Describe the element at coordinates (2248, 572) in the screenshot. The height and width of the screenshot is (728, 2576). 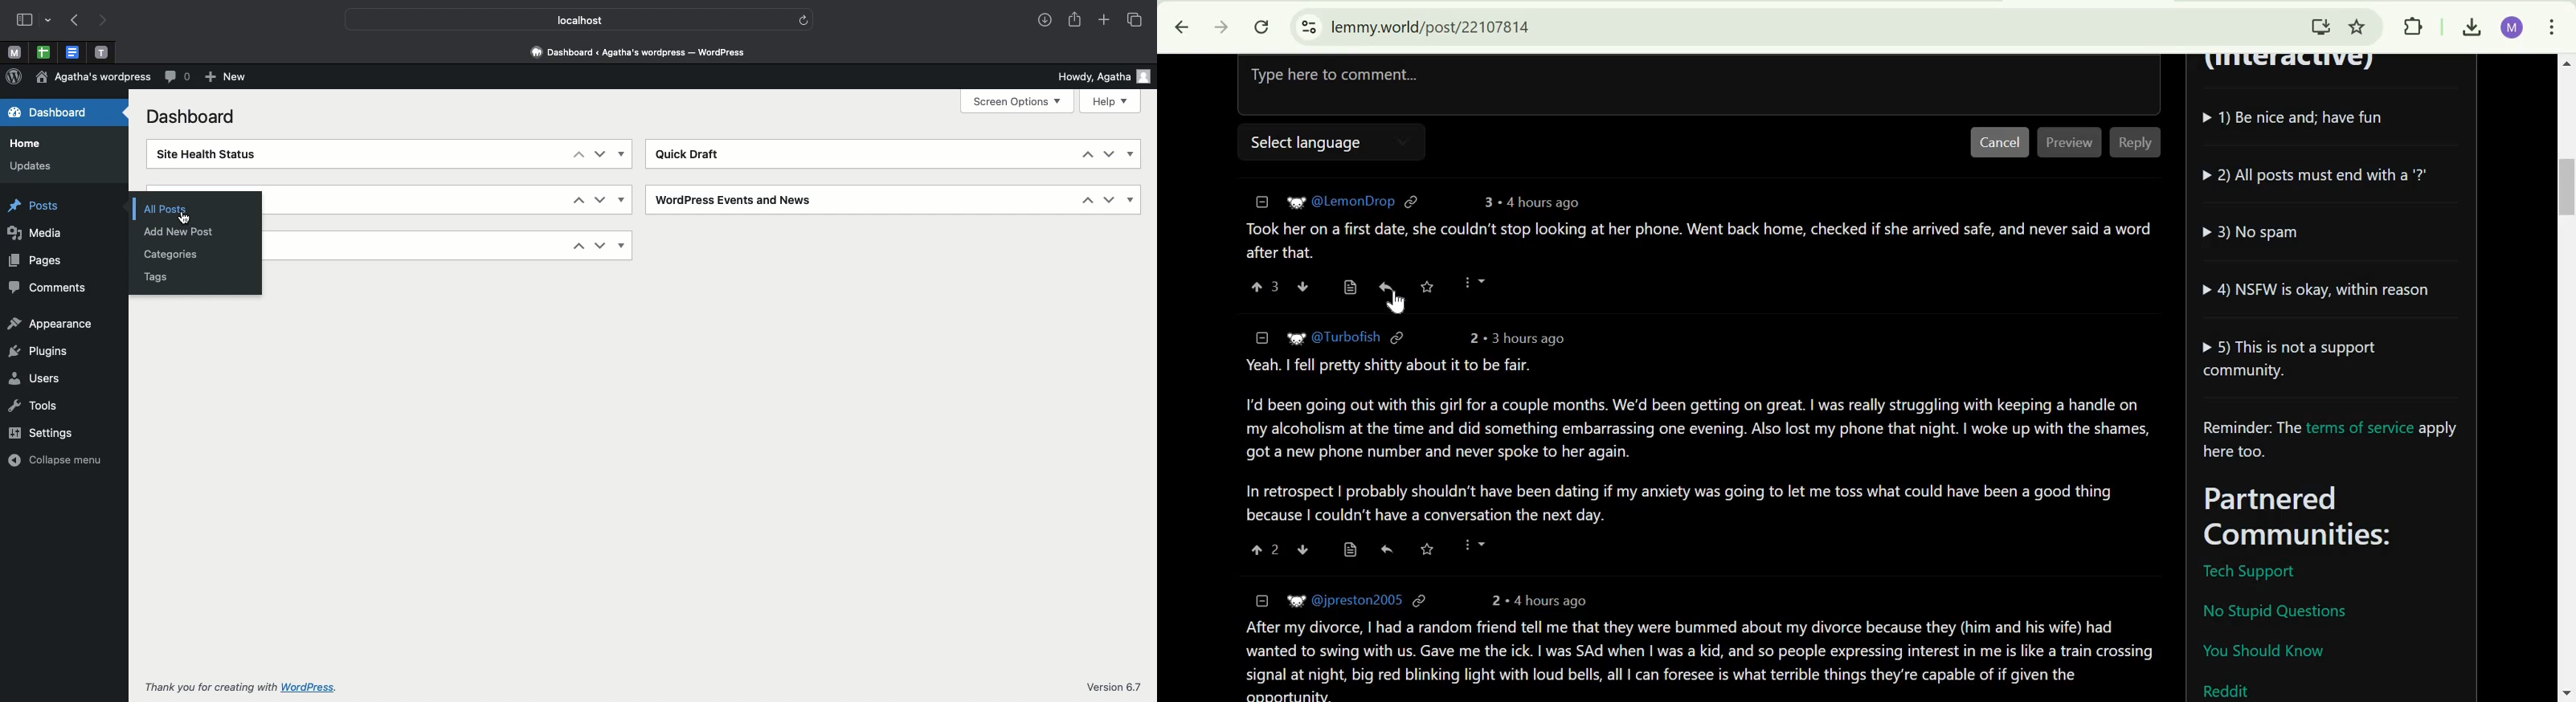
I see `Tech Support` at that location.